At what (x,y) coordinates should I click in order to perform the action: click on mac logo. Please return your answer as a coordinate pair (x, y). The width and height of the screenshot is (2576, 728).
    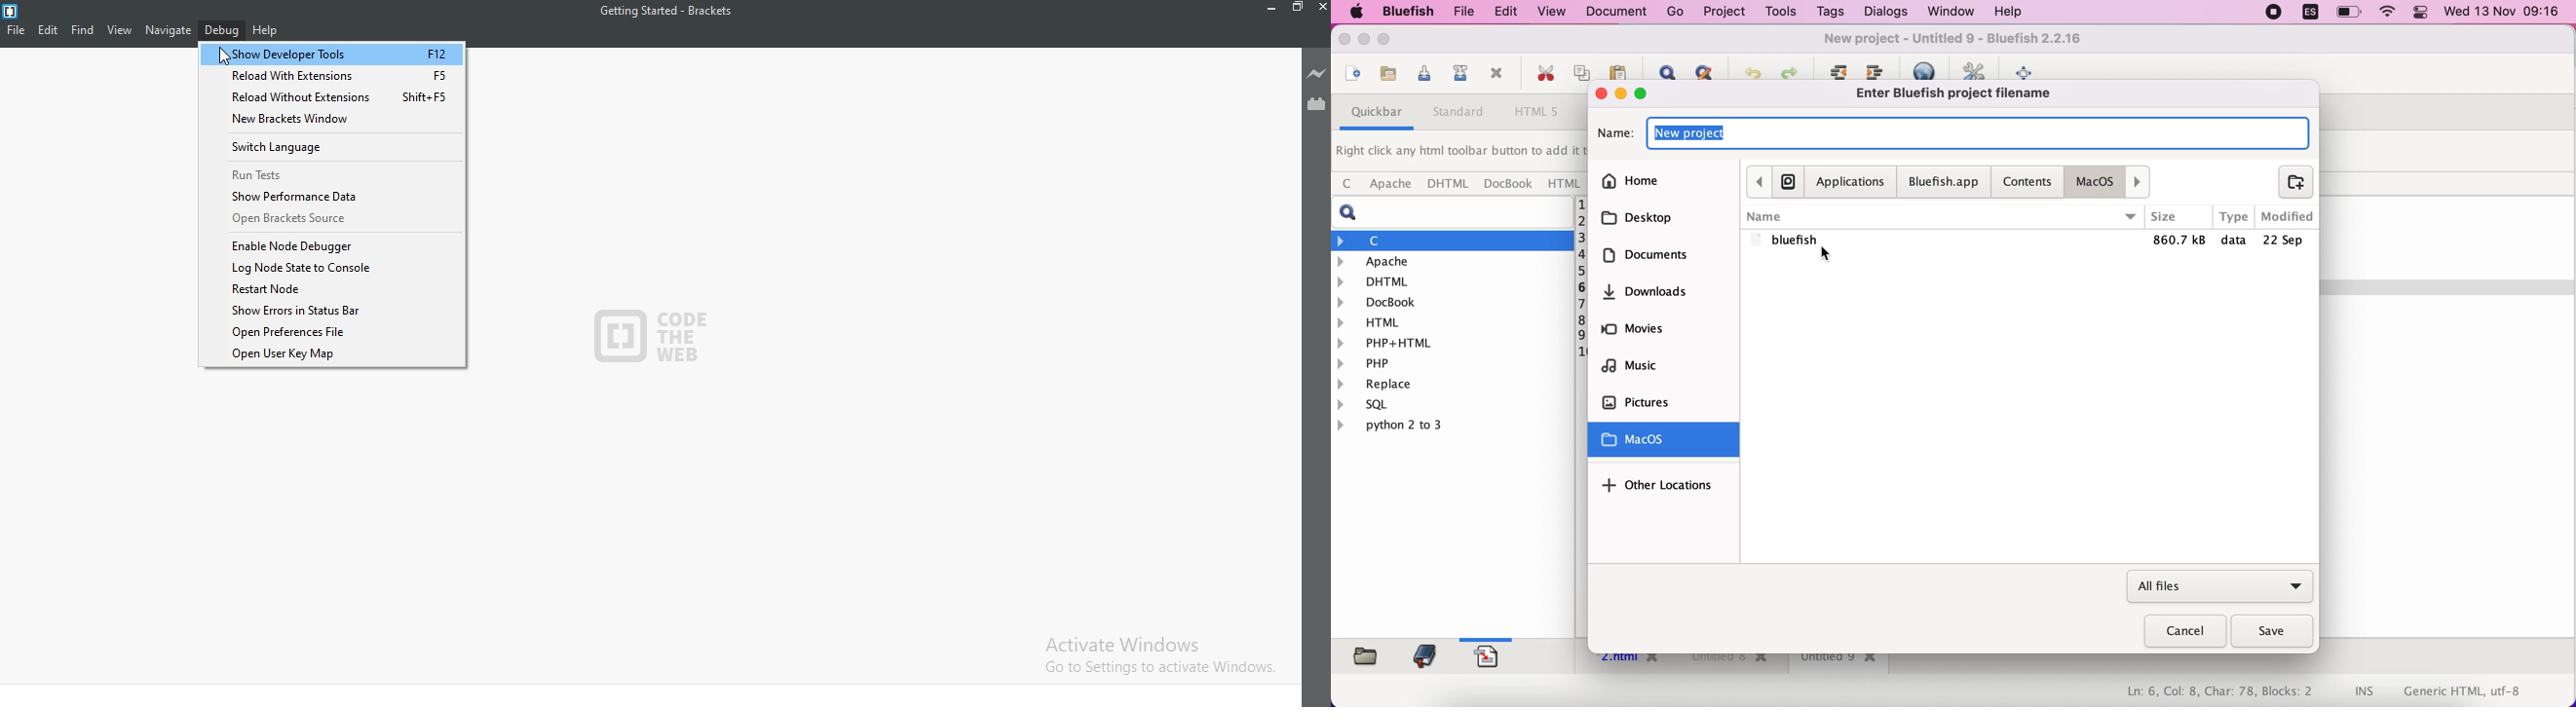
    Looking at the image, I should click on (1354, 13).